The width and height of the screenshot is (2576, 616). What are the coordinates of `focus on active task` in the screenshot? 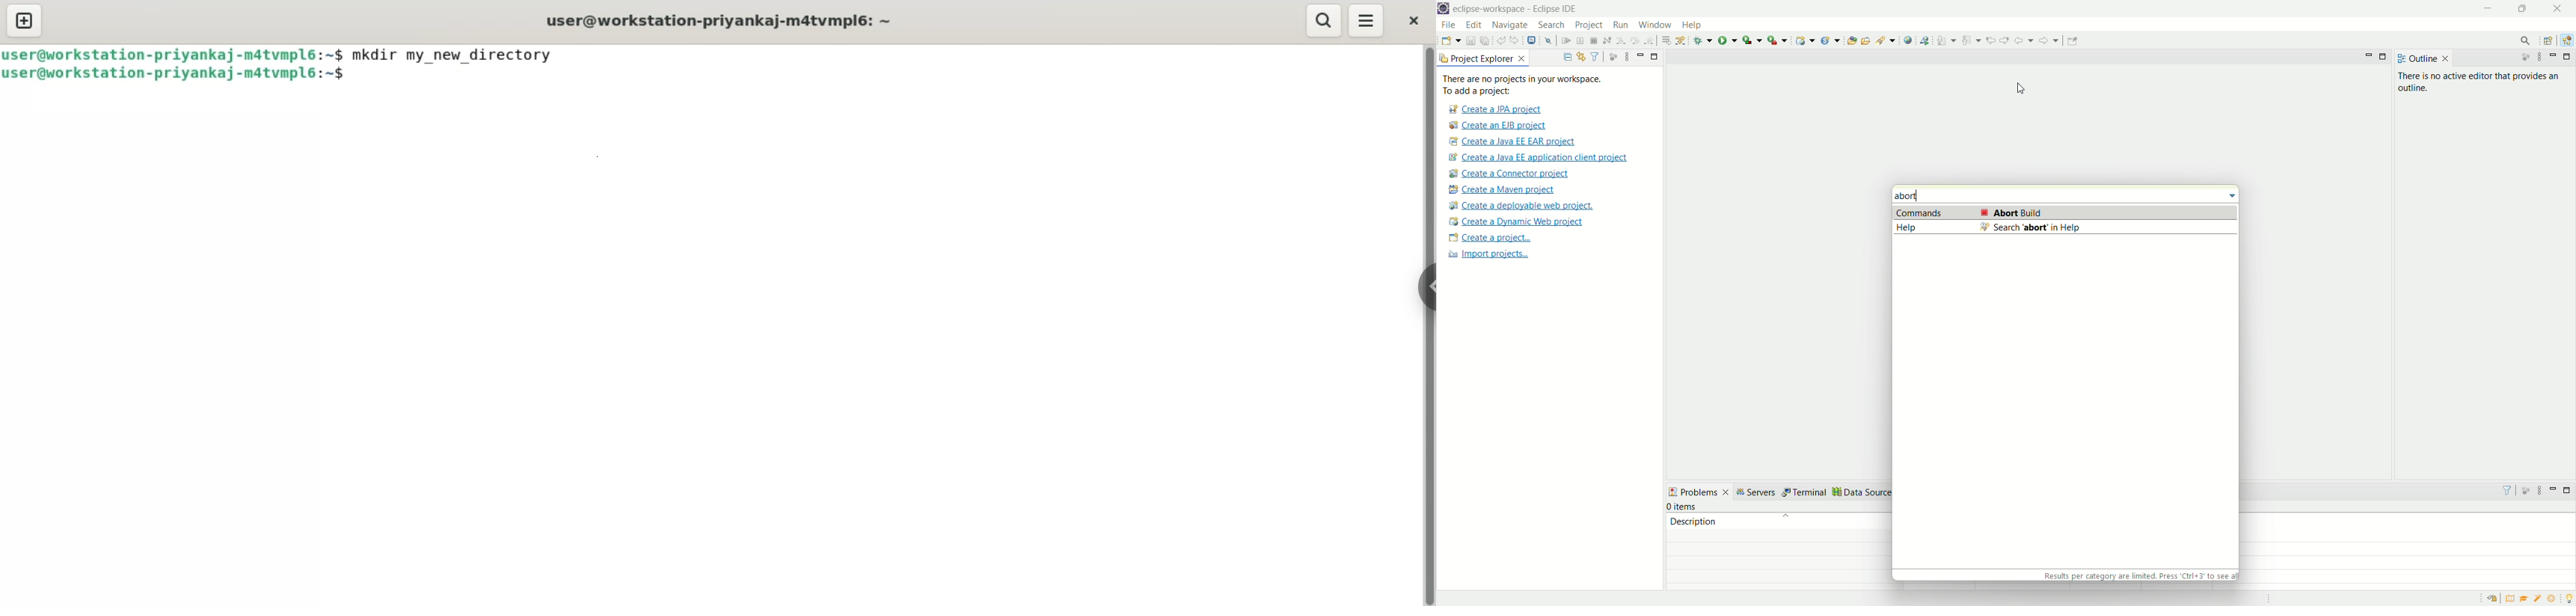 It's located at (2525, 491).